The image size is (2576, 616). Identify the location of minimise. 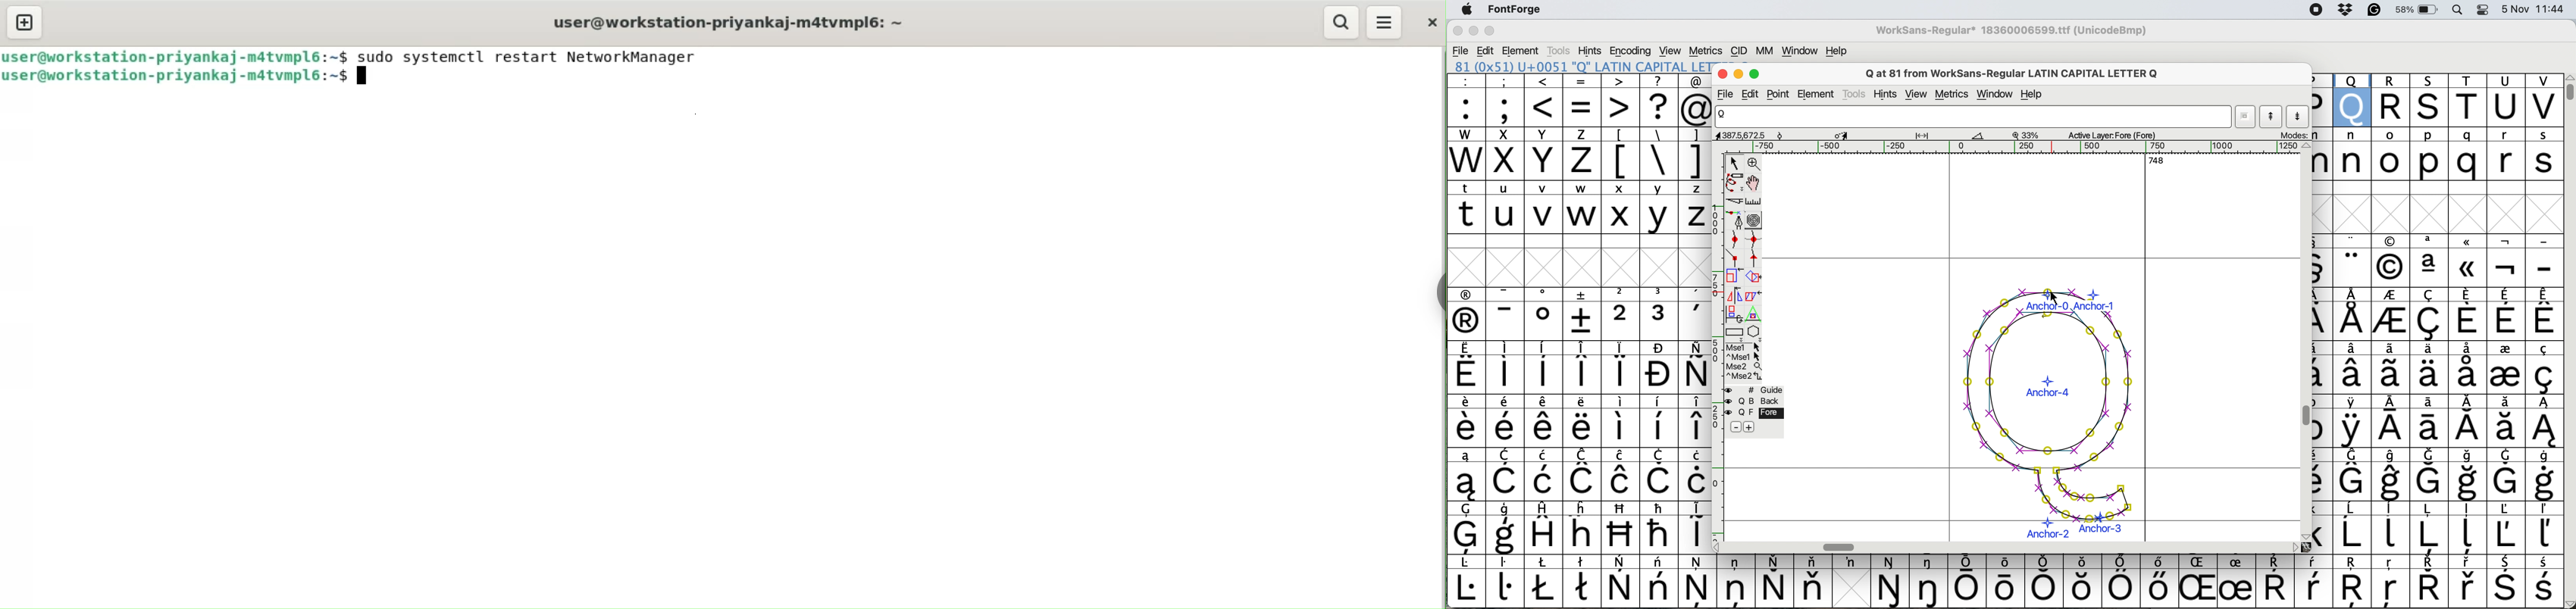
(1739, 74).